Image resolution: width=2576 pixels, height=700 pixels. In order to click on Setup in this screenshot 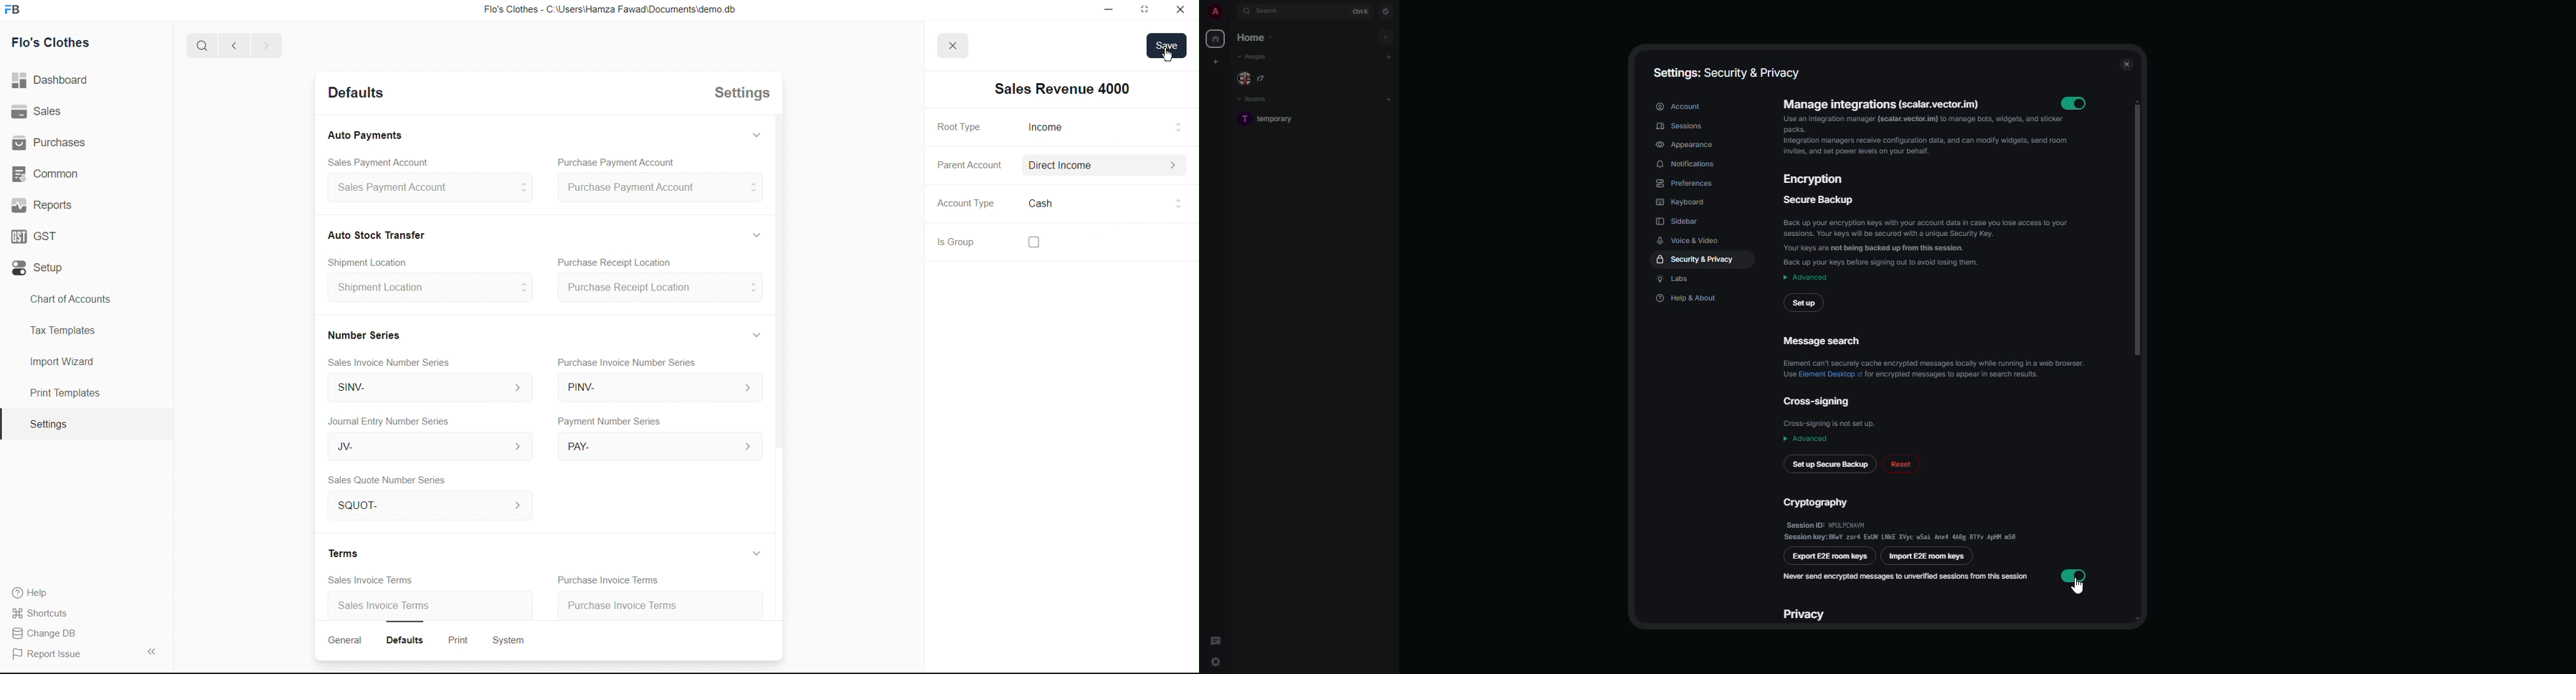, I will do `click(41, 268)`.